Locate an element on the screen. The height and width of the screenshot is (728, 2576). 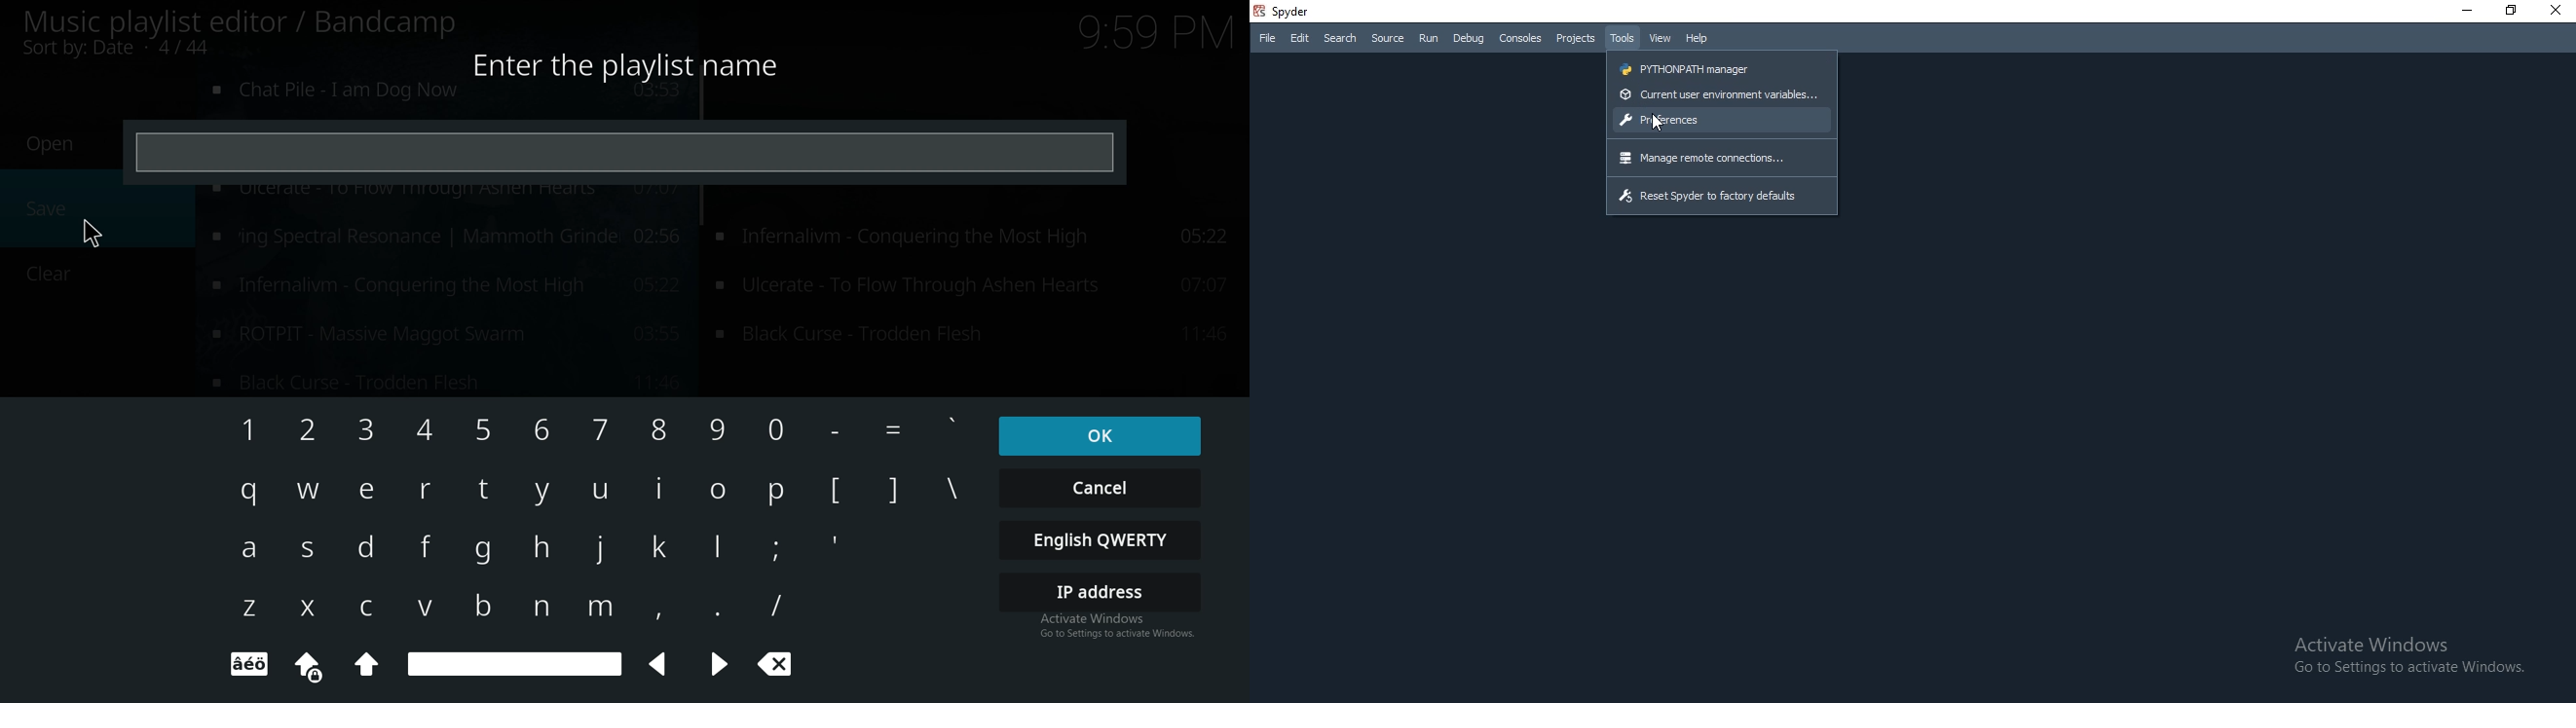
Consoles is located at coordinates (1522, 38).